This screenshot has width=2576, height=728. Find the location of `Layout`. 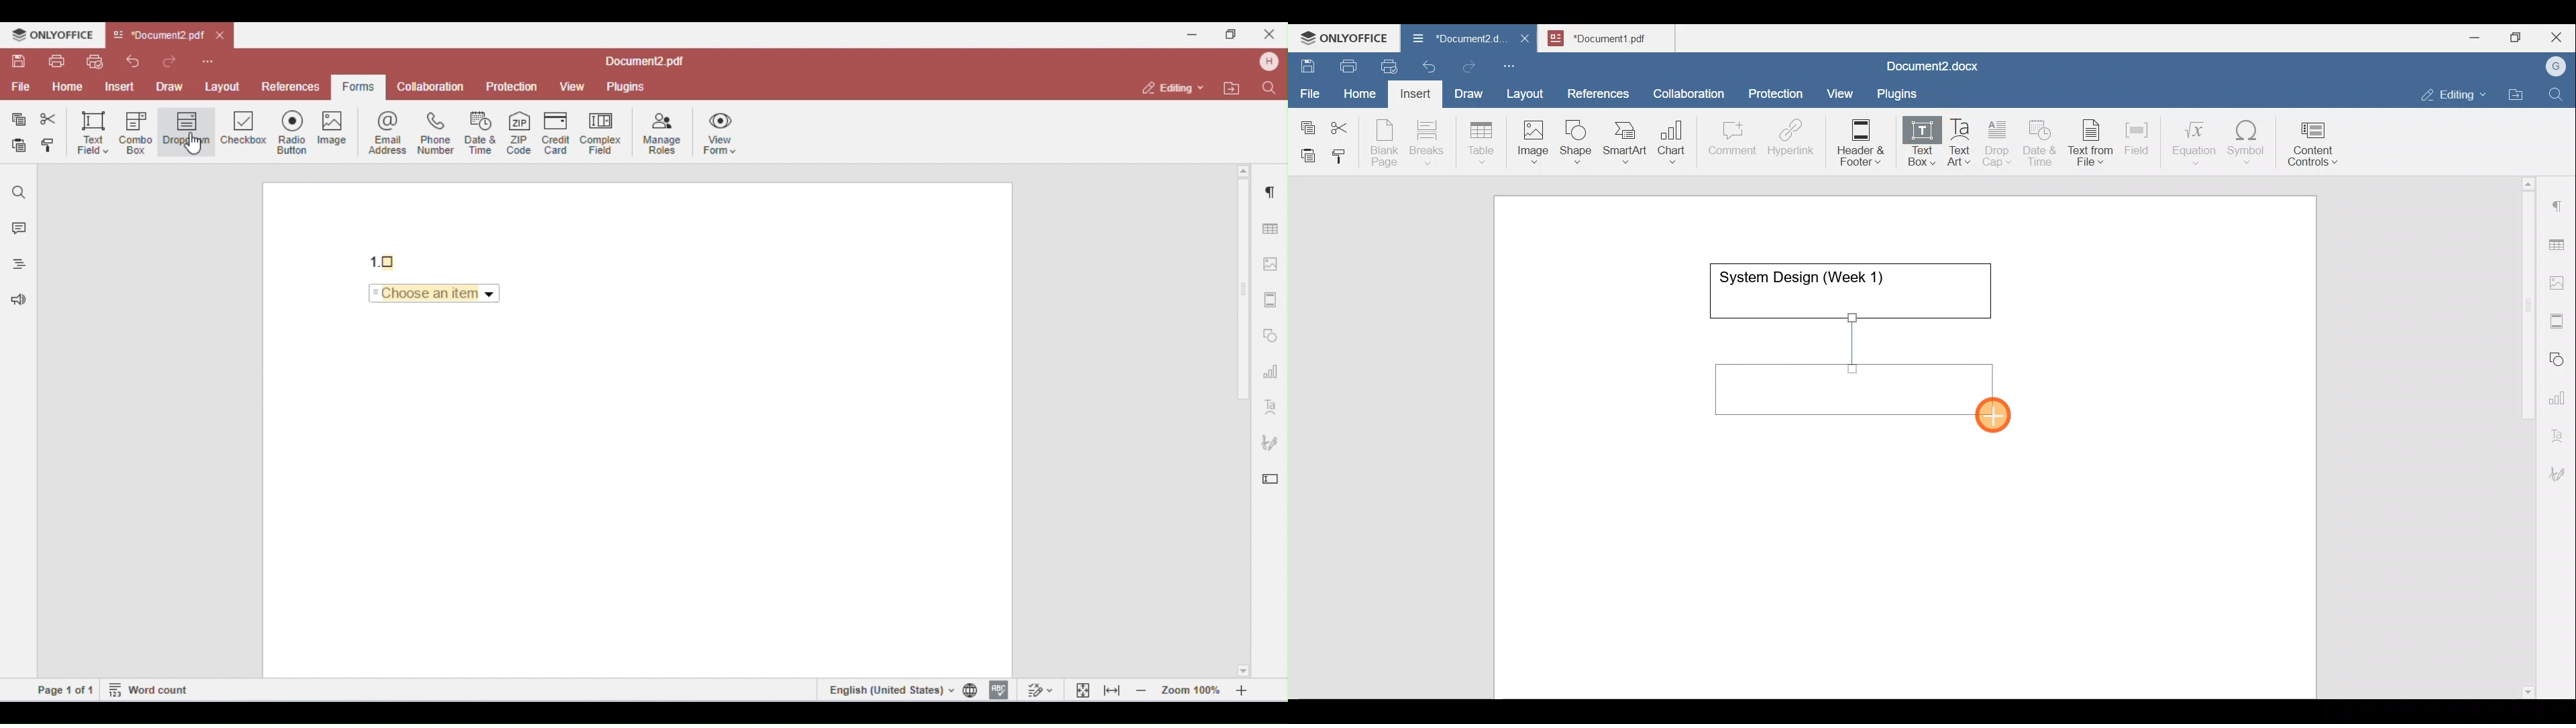

Layout is located at coordinates (1528, 91).